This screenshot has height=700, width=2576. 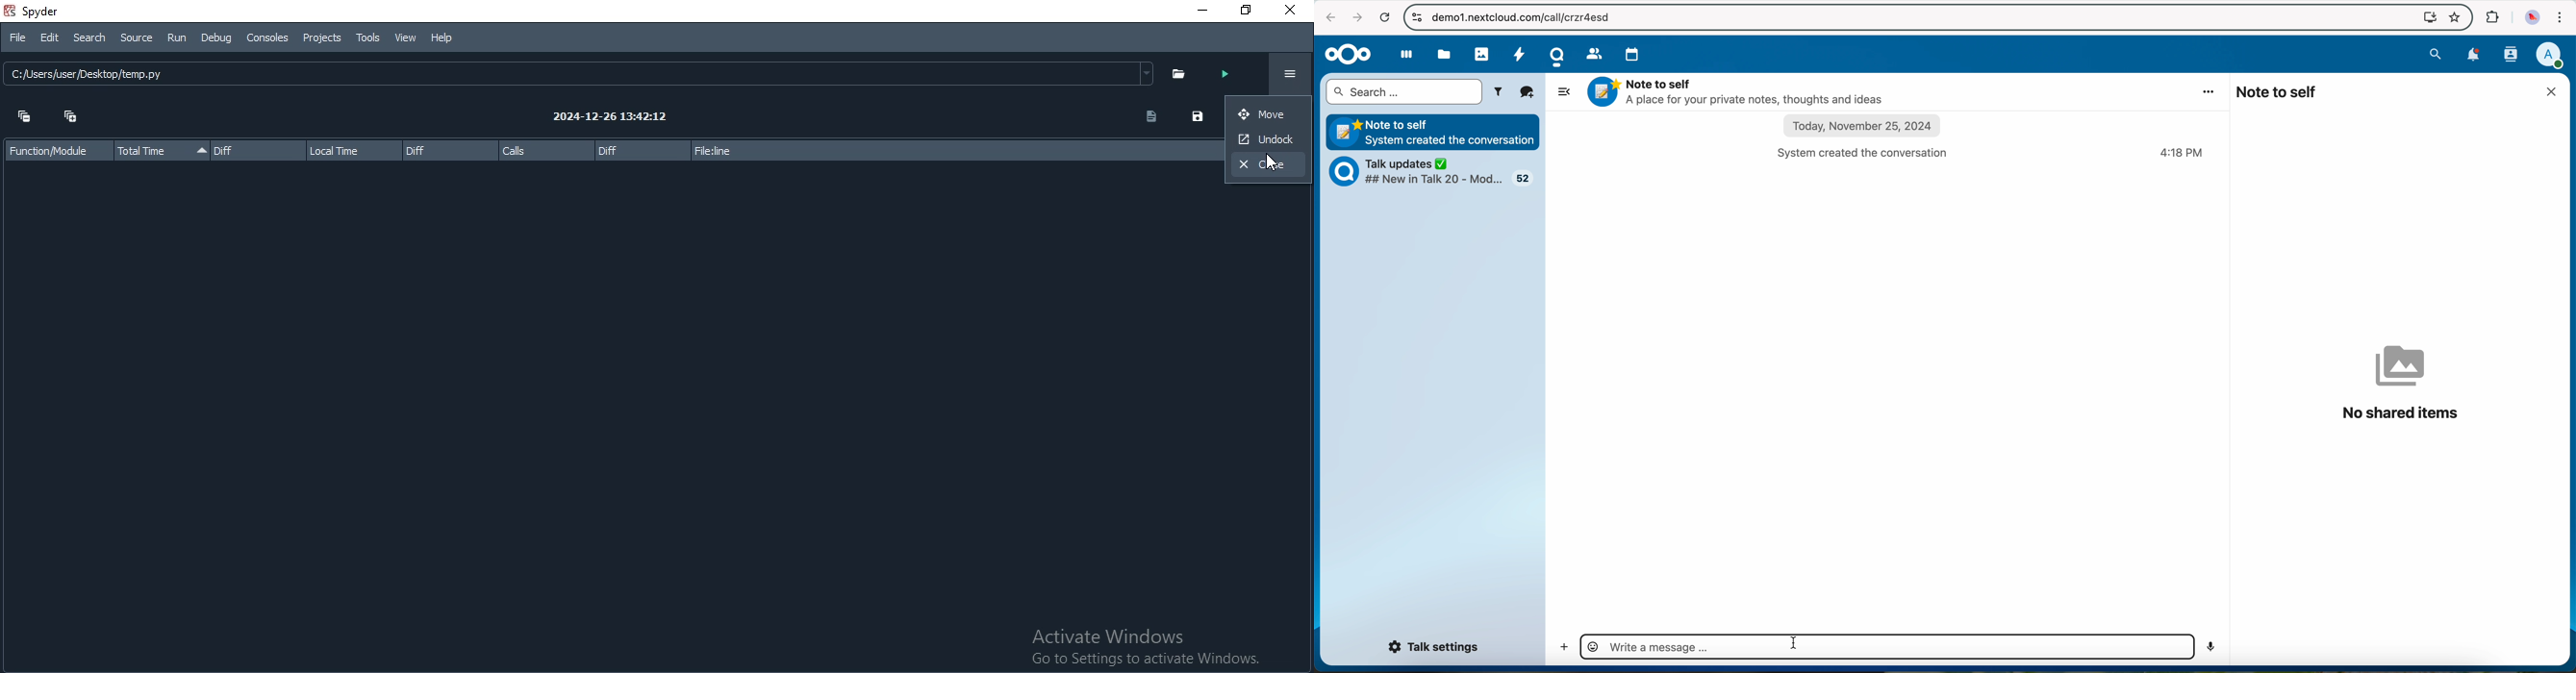 I want to click on voice record, so click(x=2214, y=647).